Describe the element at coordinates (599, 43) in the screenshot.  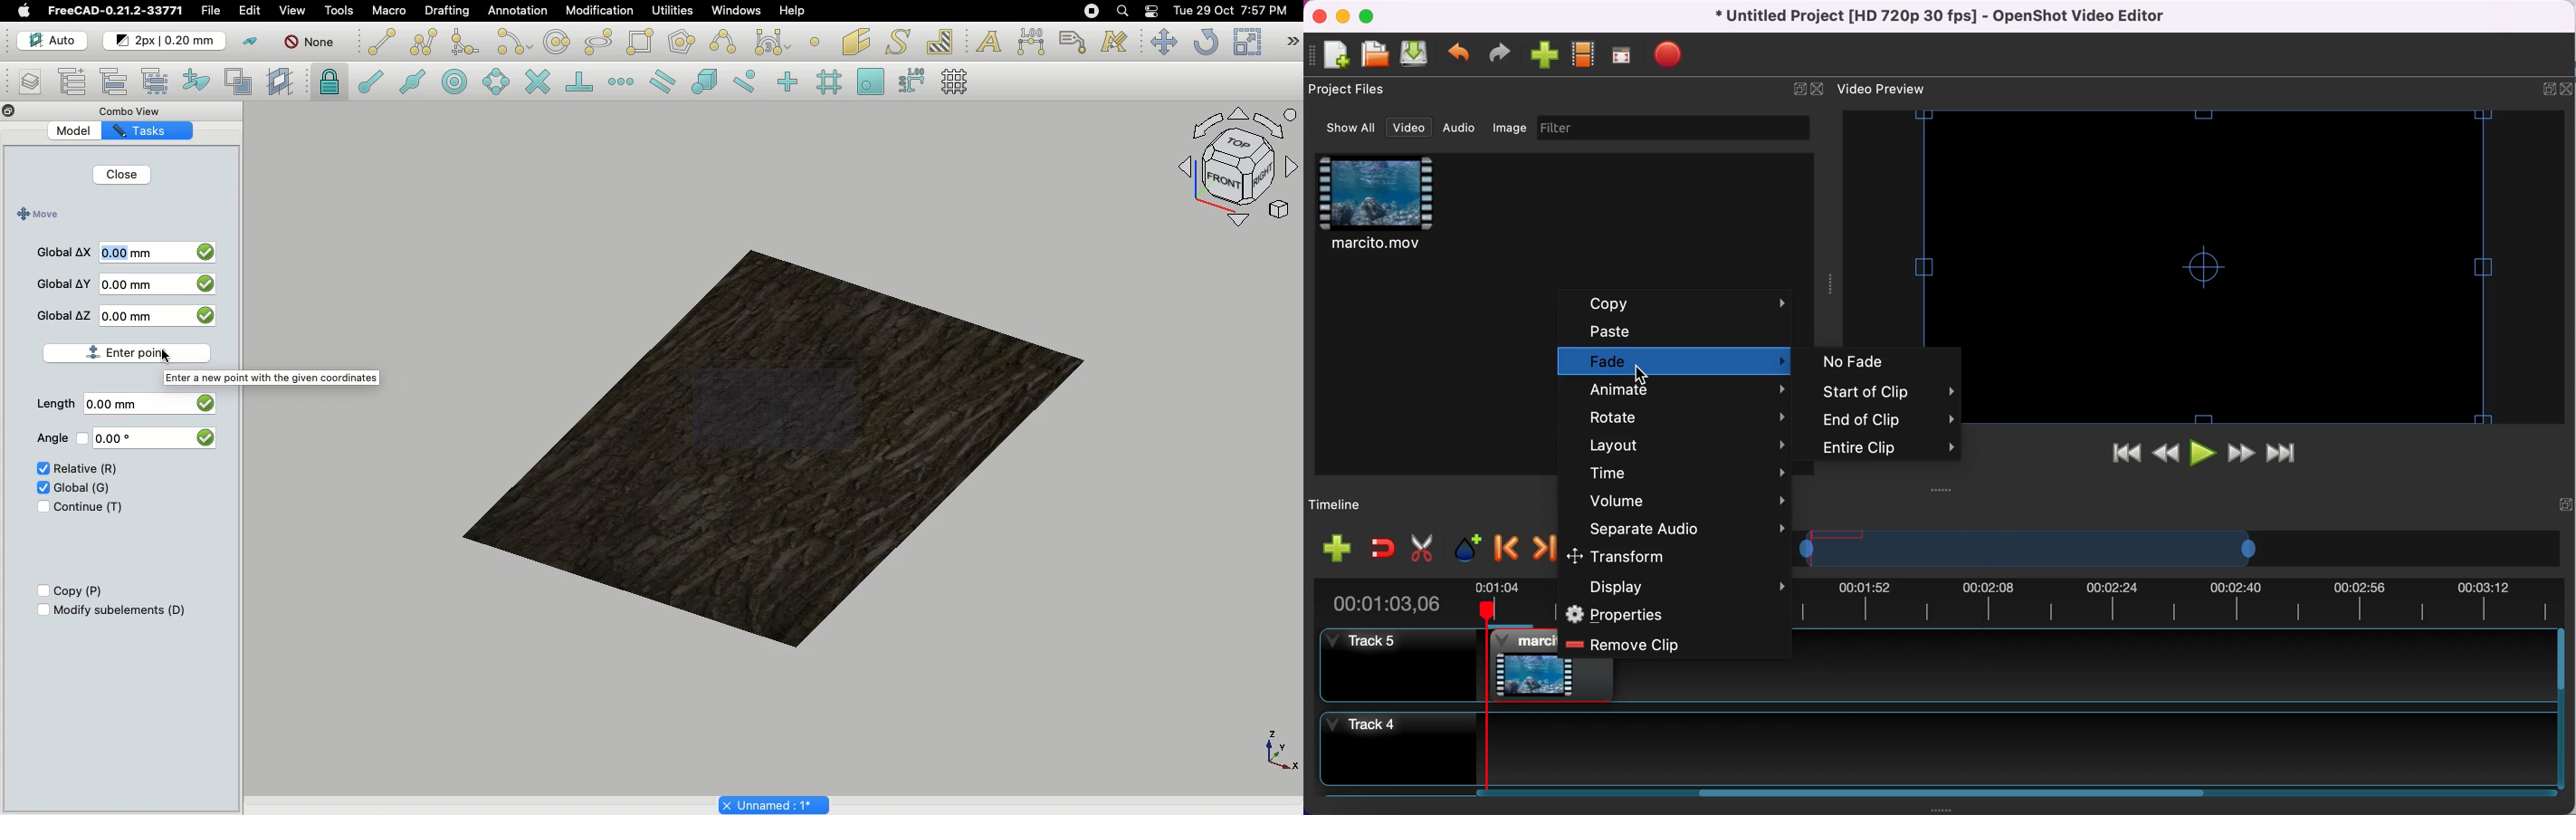
I see `polygon` at that location.